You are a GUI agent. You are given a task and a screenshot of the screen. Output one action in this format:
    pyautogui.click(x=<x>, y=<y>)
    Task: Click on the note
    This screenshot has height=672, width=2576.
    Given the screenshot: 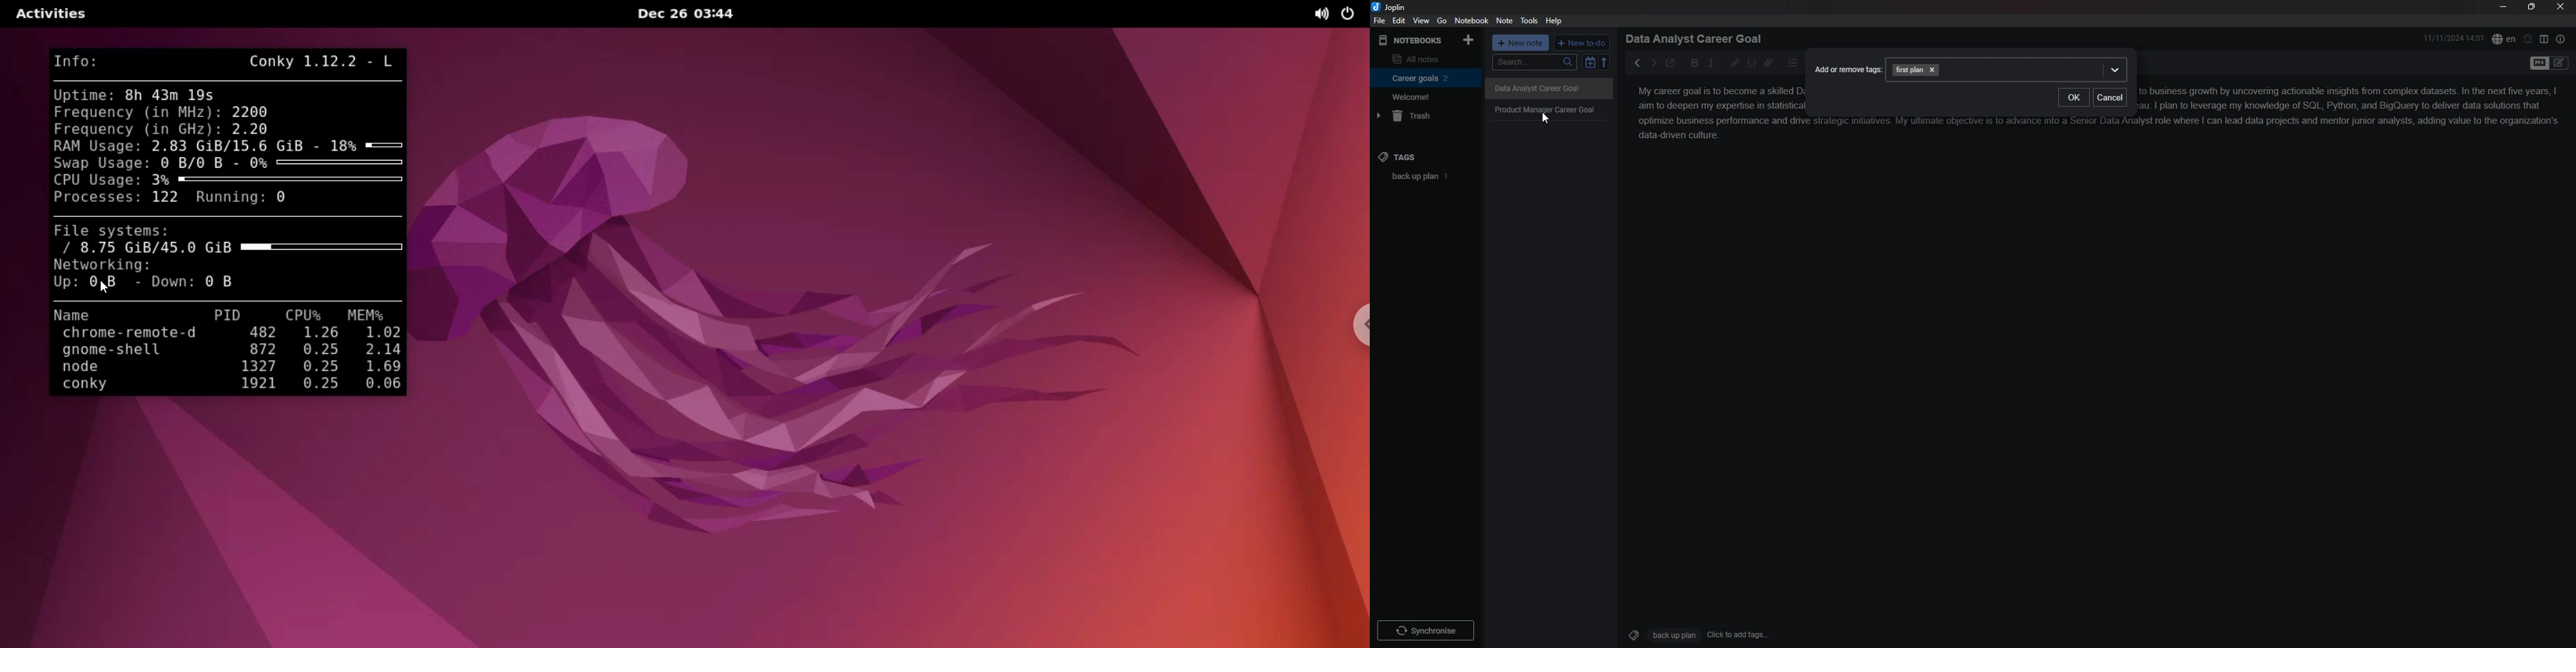 What is the action you would take?
    pyautogui.click(x=1505, y=20)
    